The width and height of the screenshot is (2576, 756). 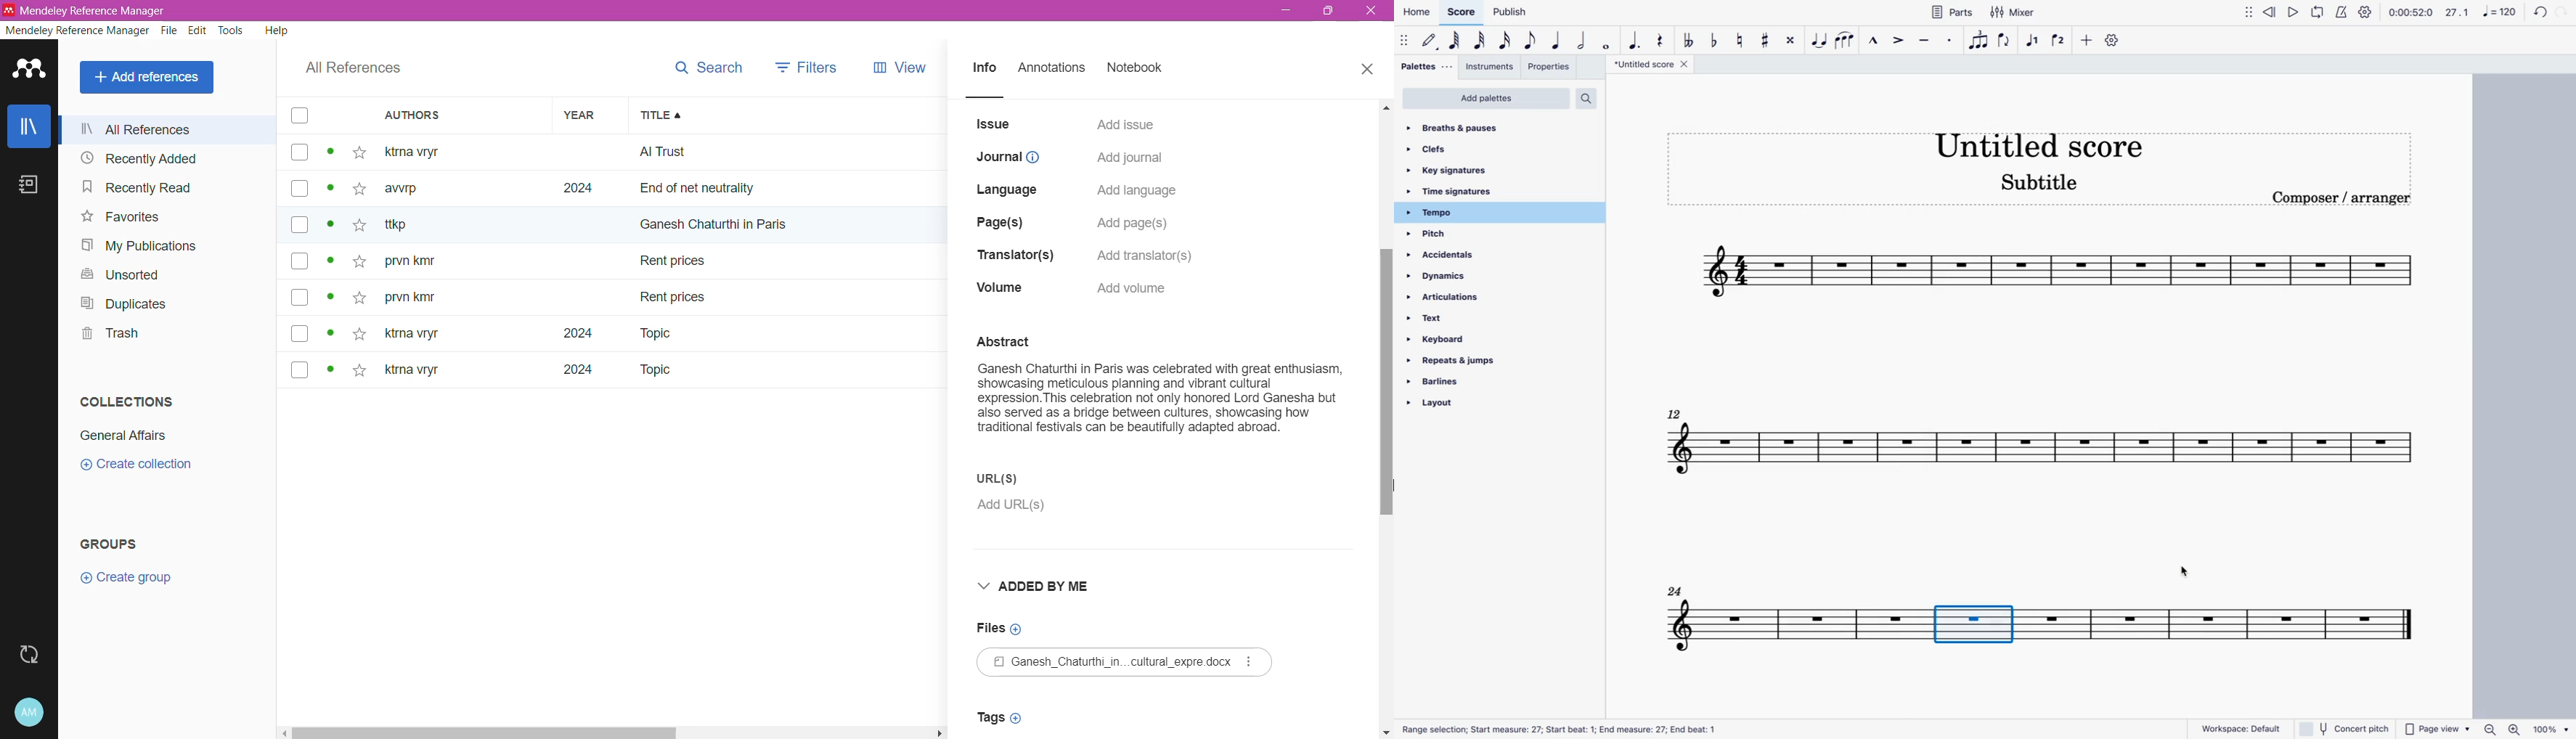 What do you see at coordinates (1424, 66) in the screenshot?
I see `palettes` at bounding box center [1424, 66].